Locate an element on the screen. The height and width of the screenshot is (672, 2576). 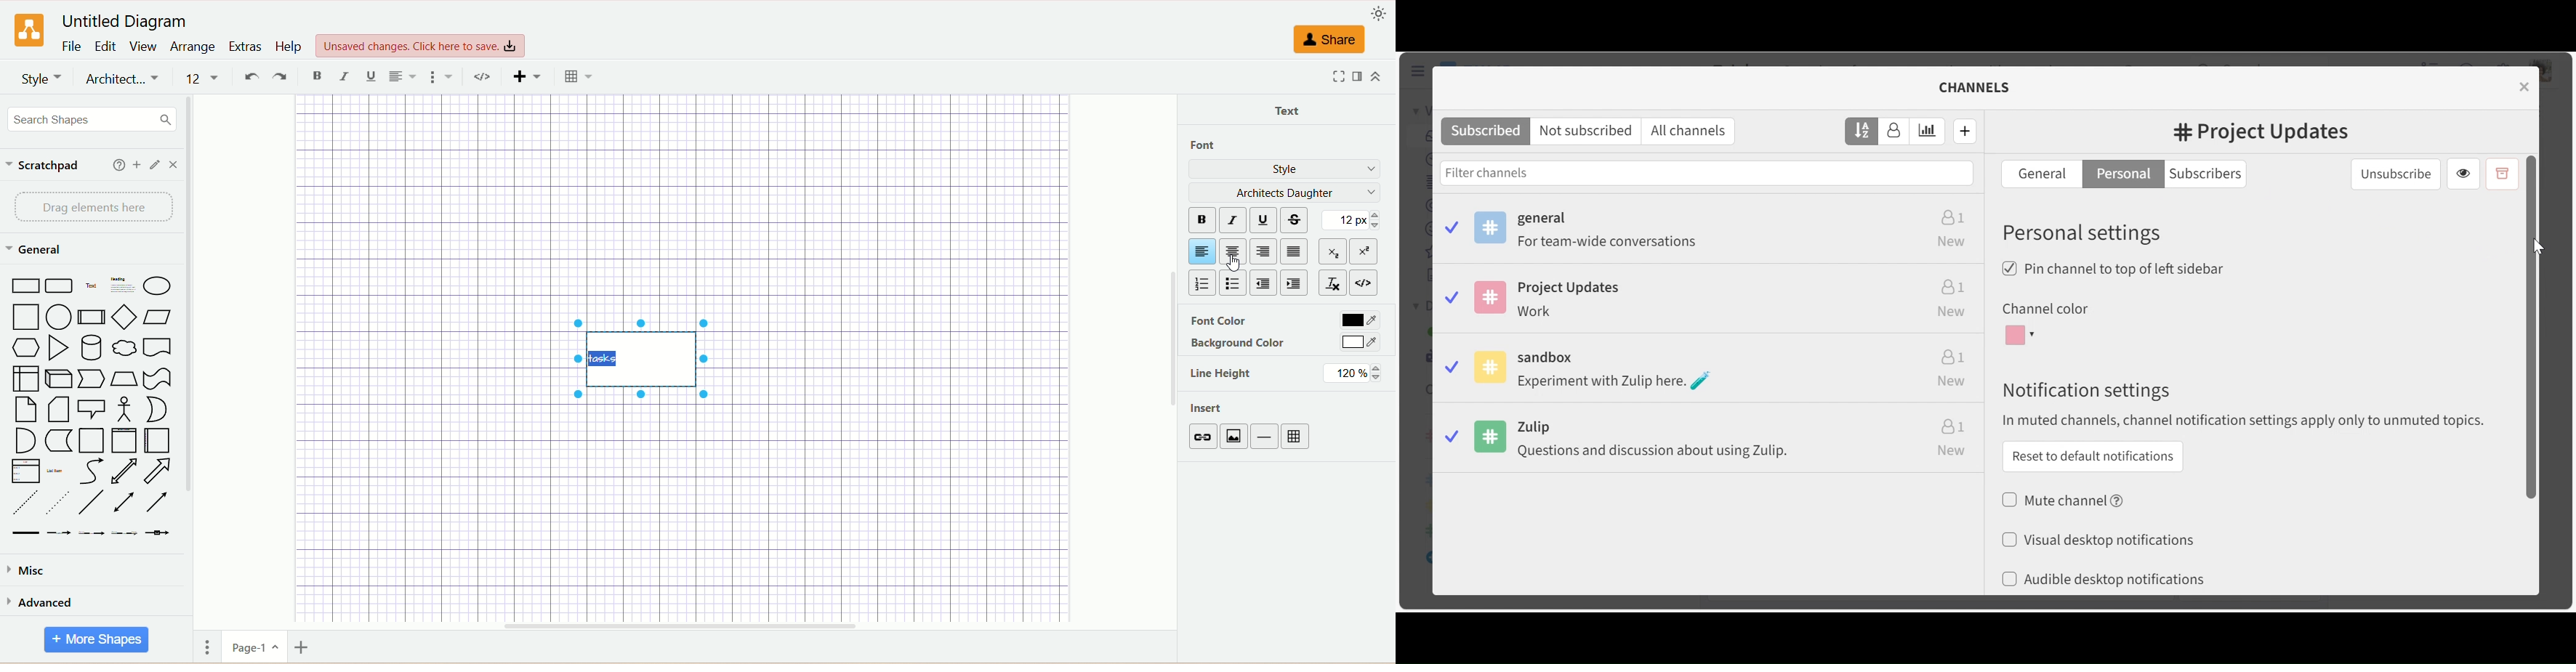
right is located at coordinates (1262, 252).